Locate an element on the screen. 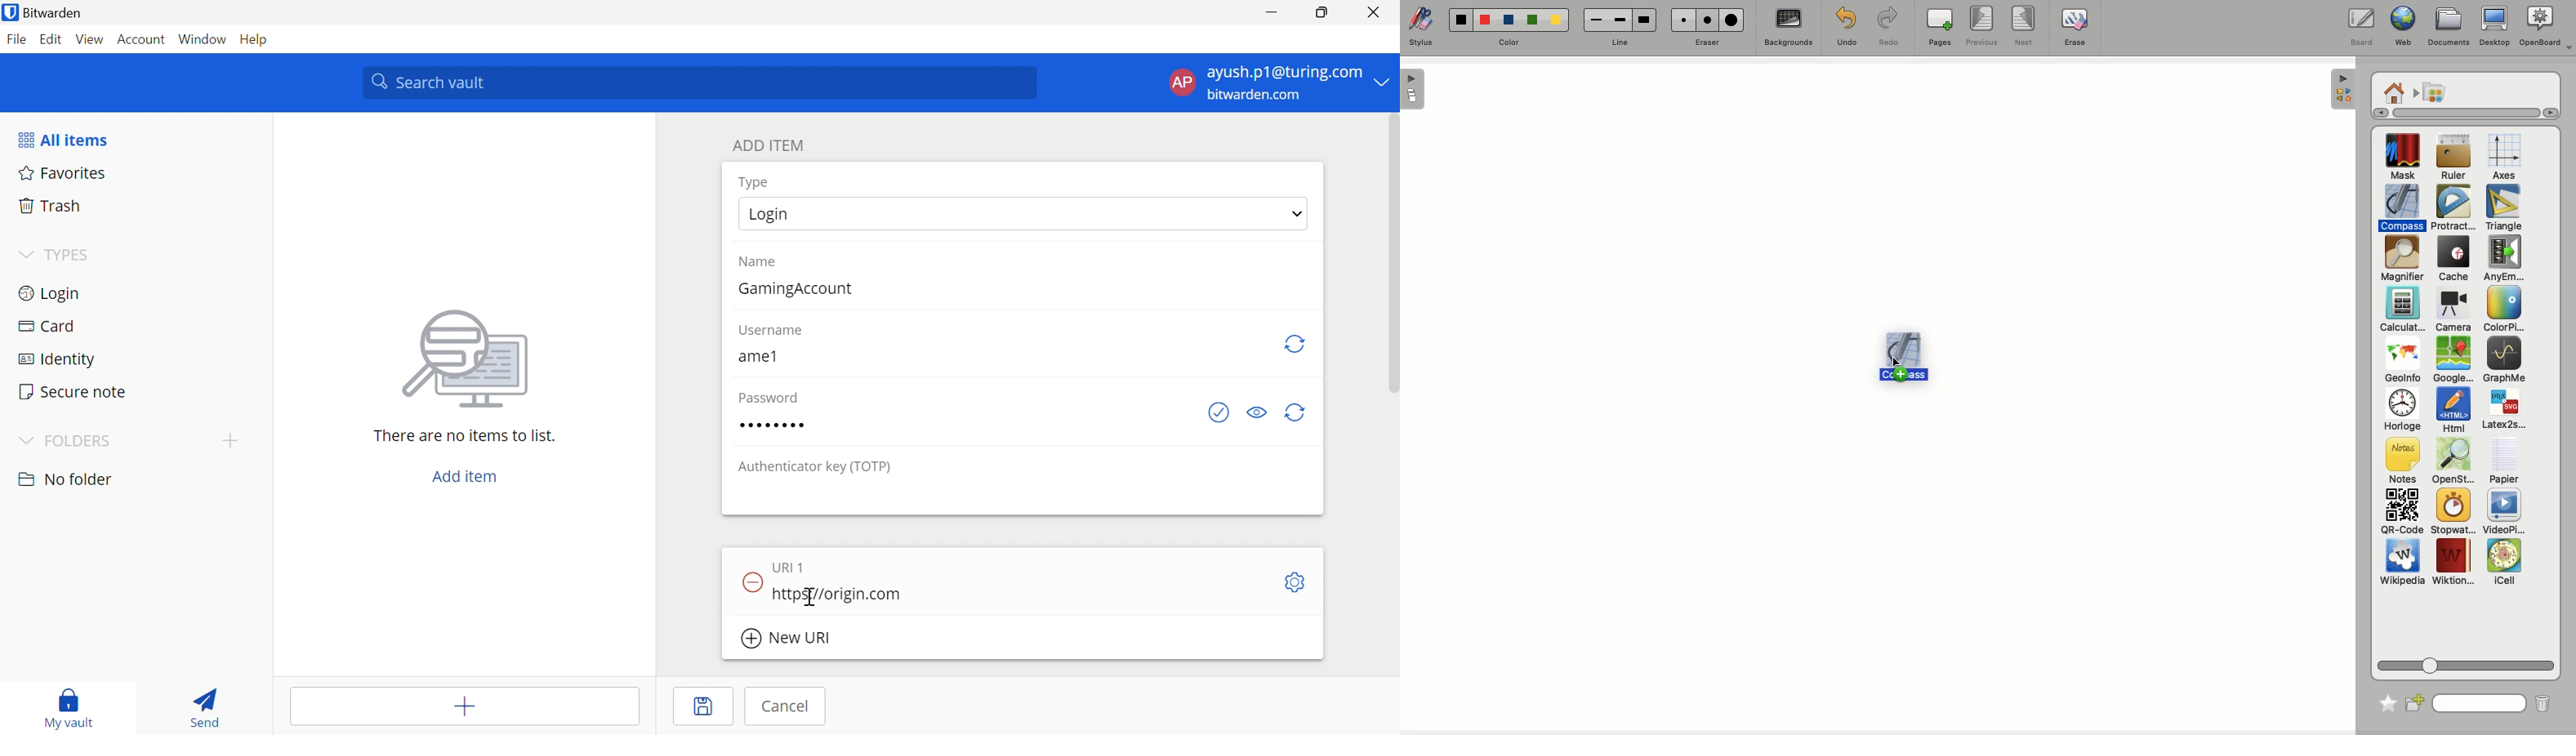 Image resolution: width=2576 pixels, height=756 pixels. My vault is located at coordinates (67, 705).